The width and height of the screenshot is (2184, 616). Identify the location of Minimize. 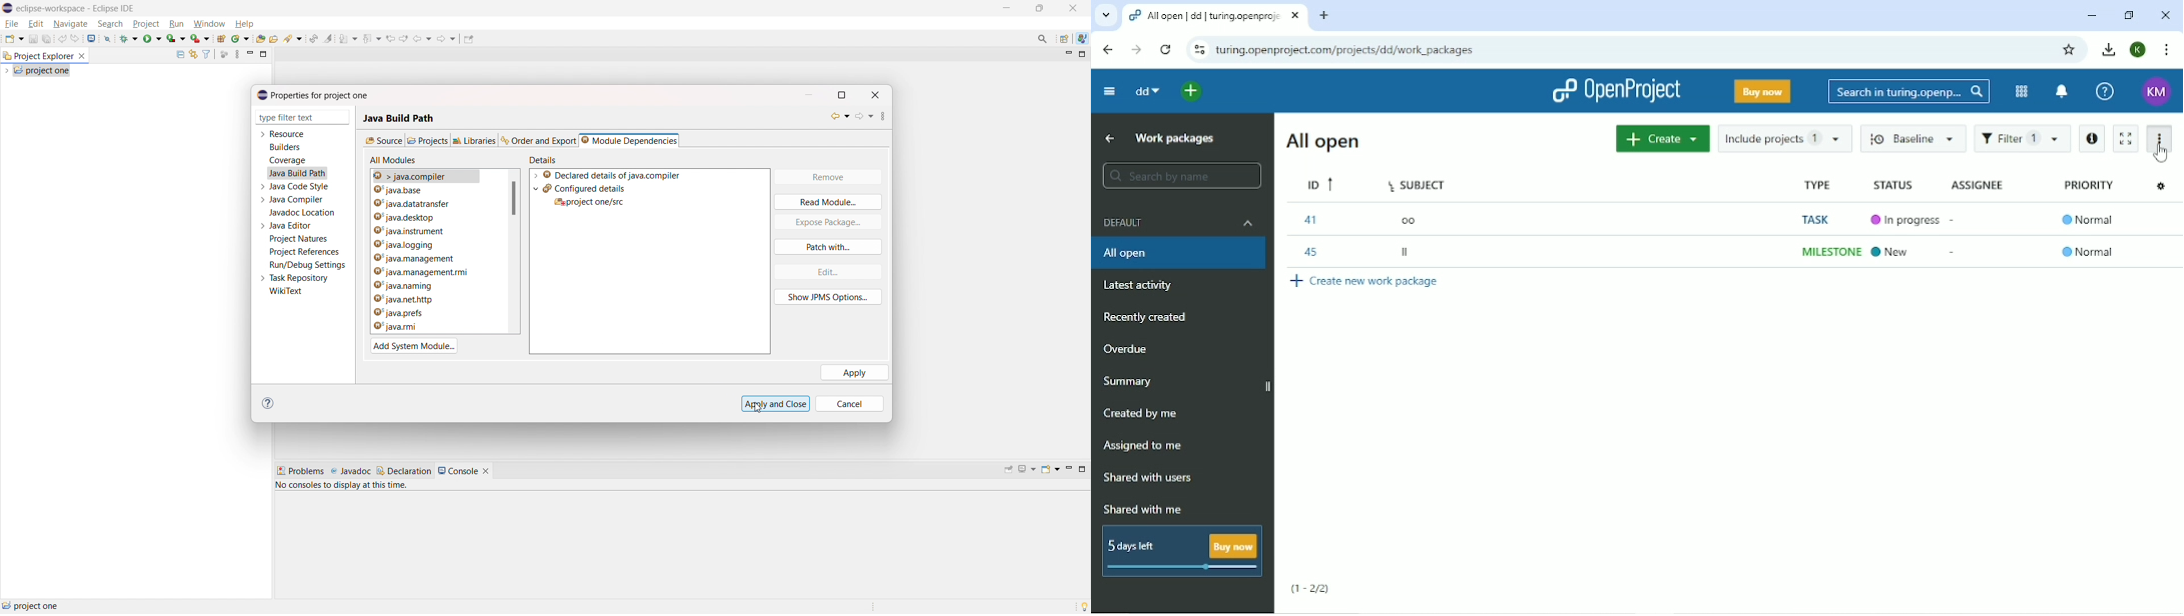
(2092, 16).